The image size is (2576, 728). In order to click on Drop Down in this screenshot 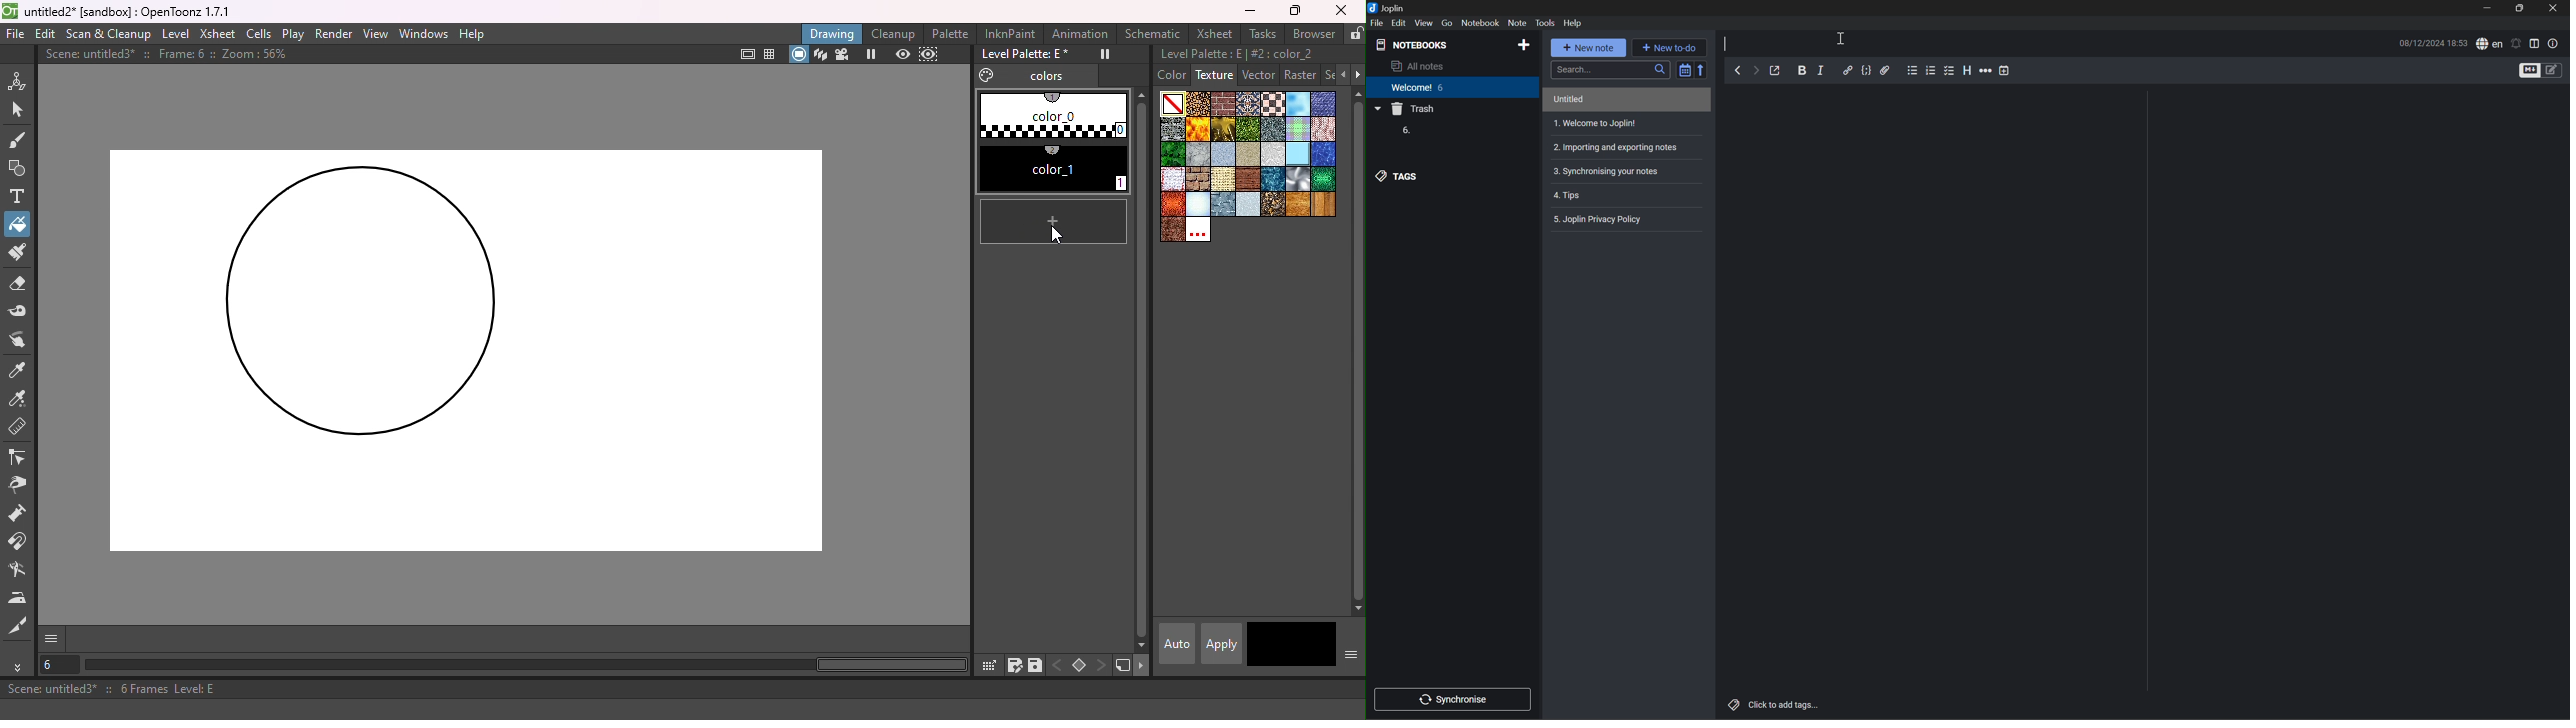, I will do `click(1377, 110)`.